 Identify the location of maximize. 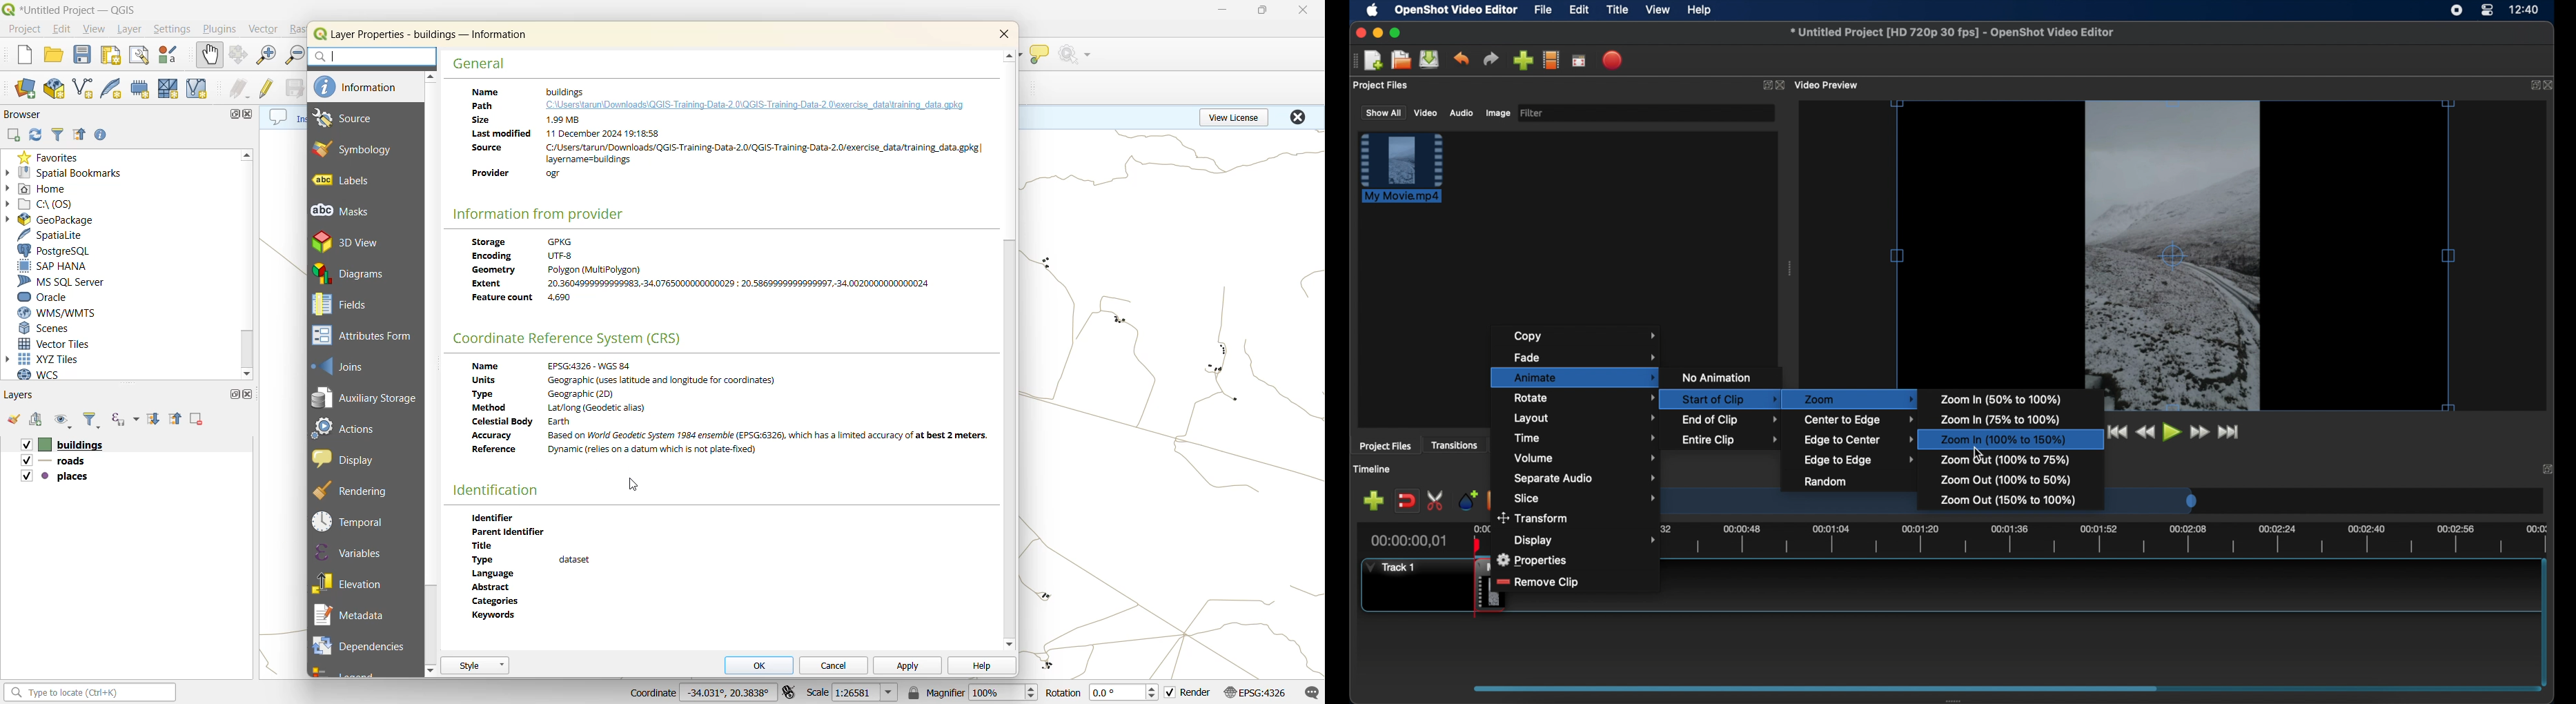
(235, 394).